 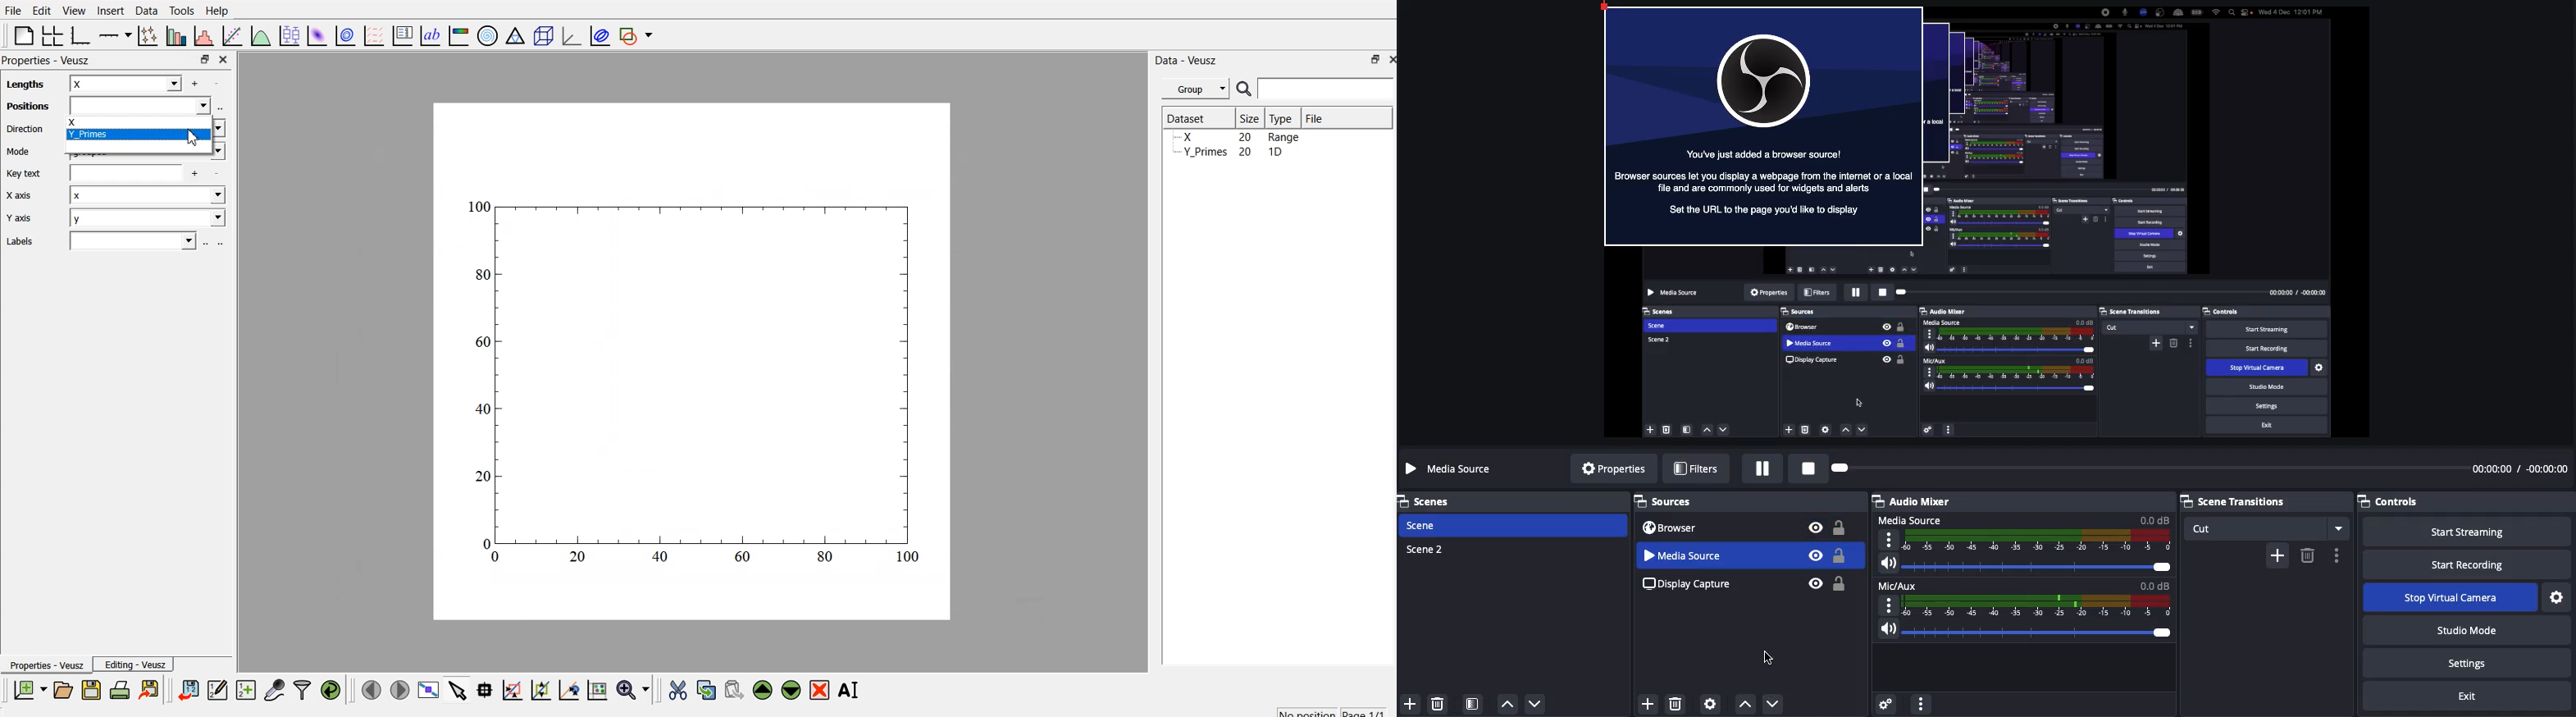 I want to click on plot a vector field, so click(x=377, y=35).